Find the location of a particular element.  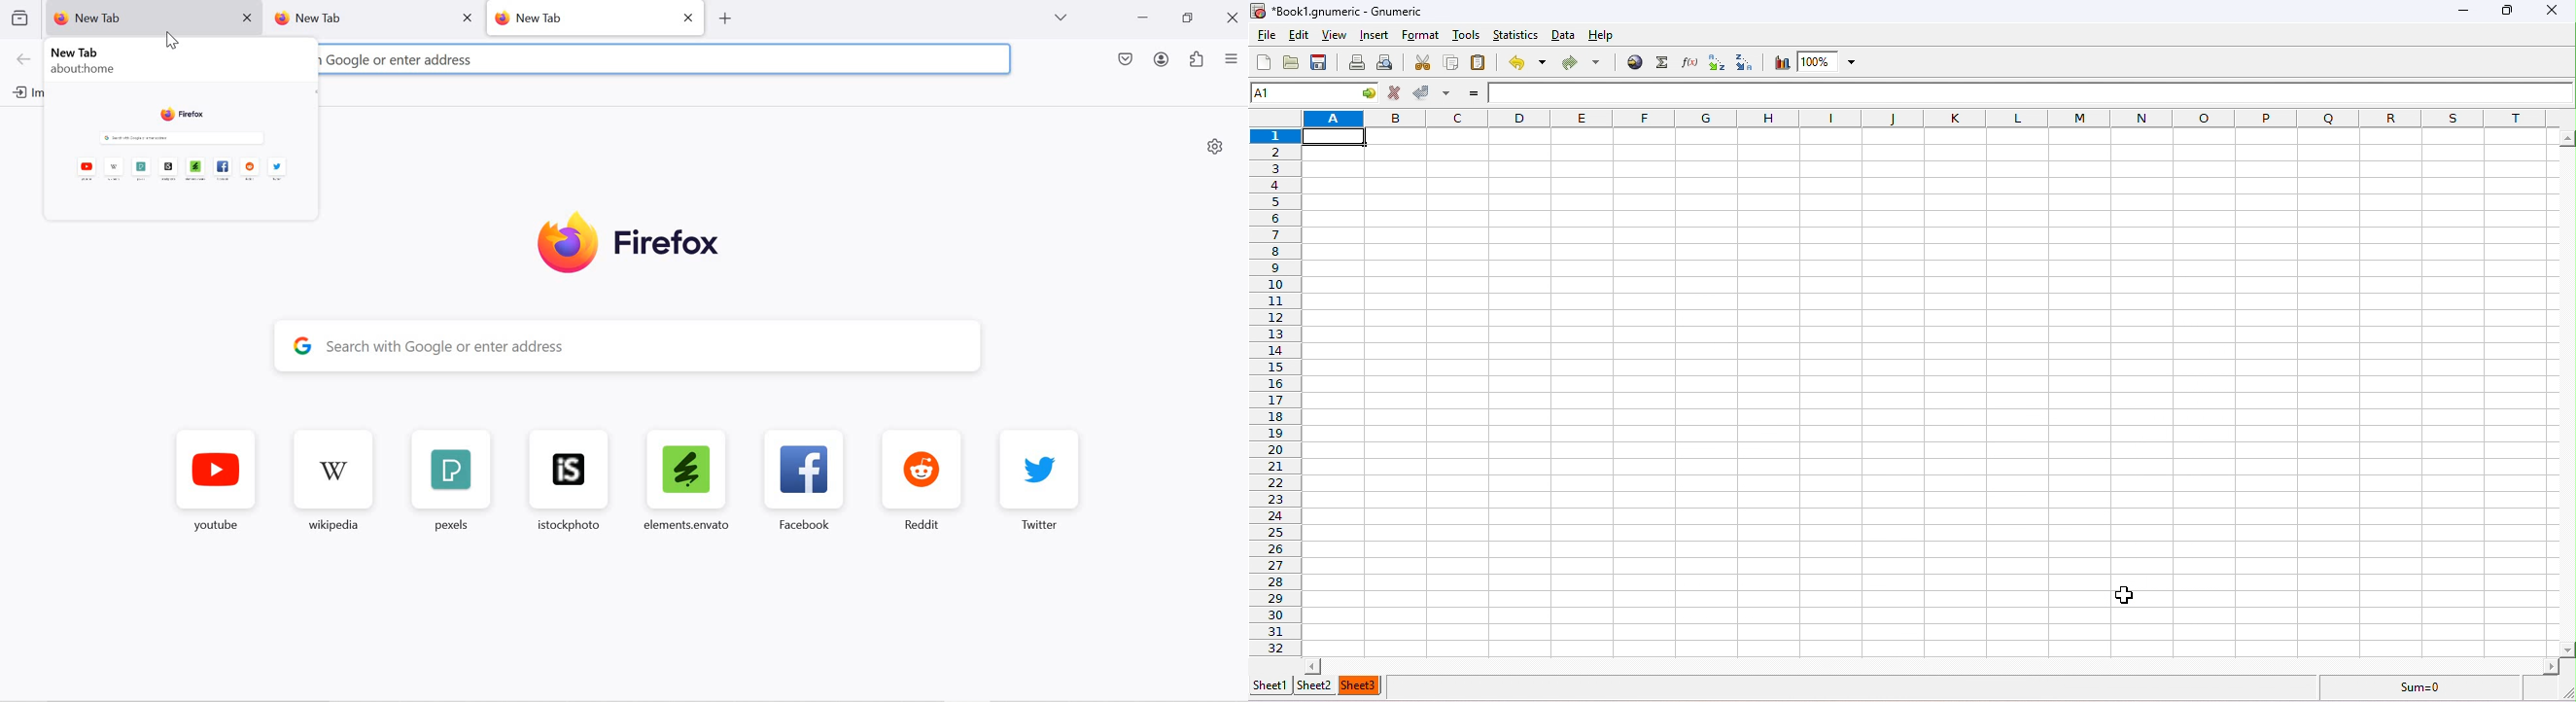

google logo is located at coordinates (303, 344).